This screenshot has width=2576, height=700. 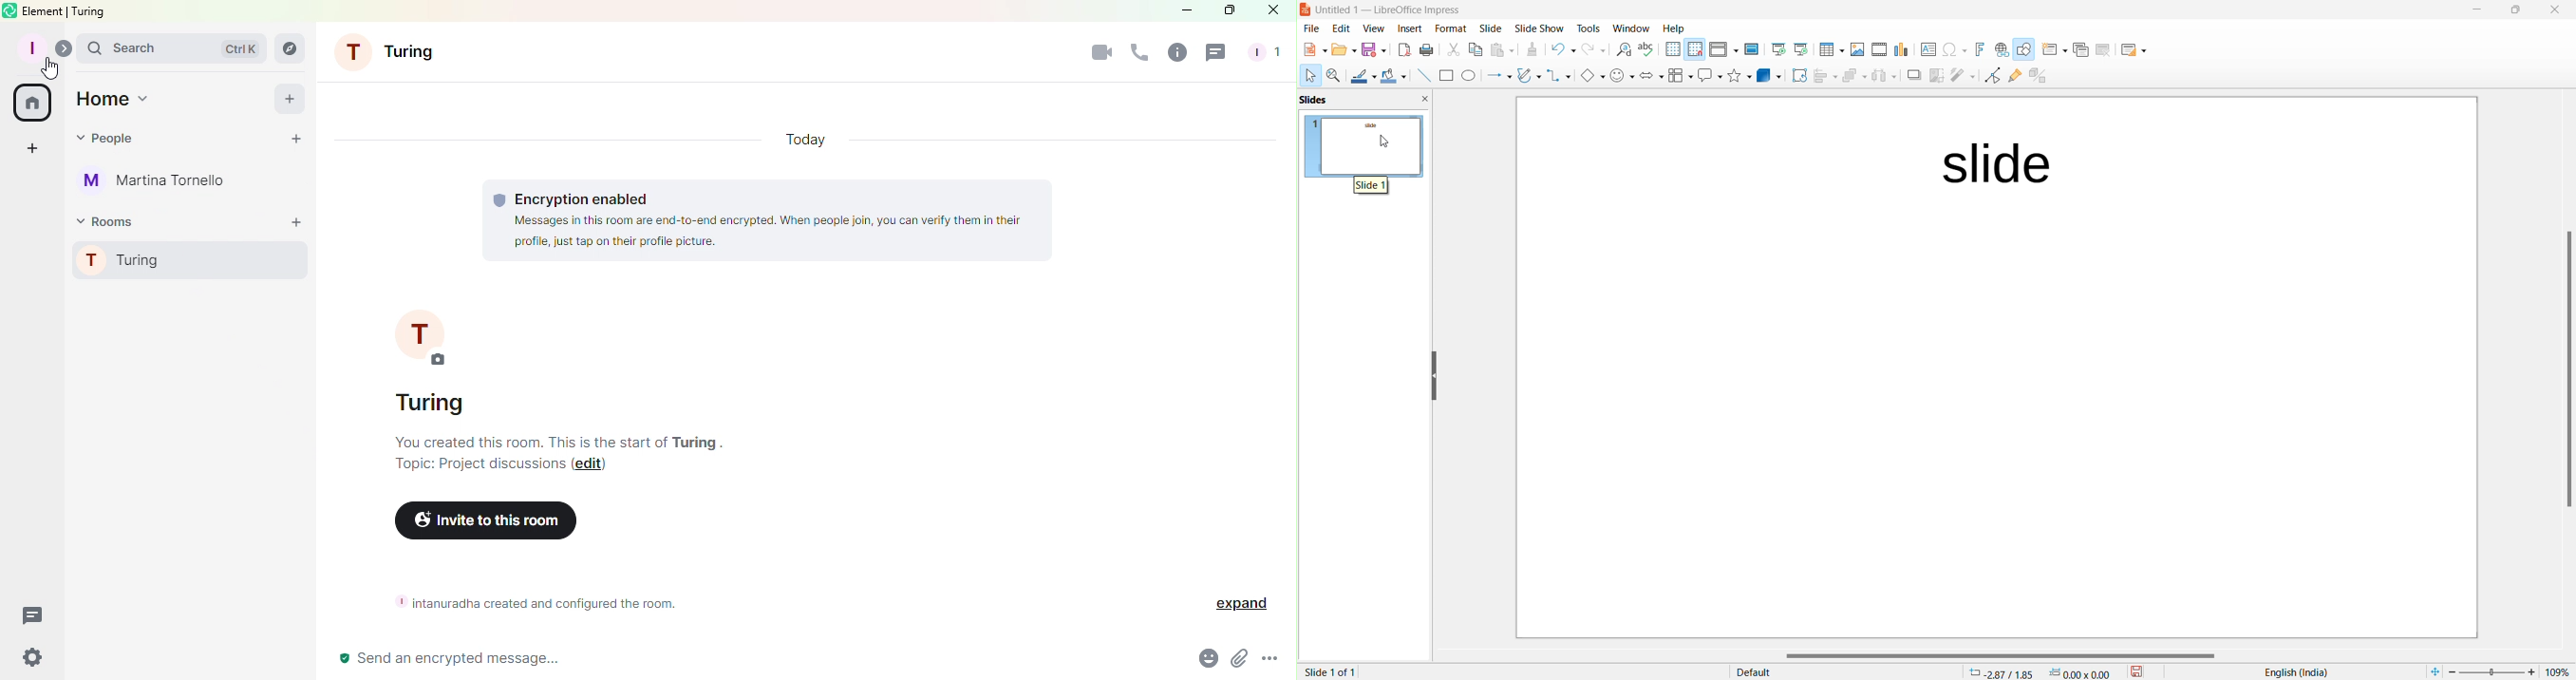 What do you see at coordinates (746, 657) in the screenshot?
I see `Write message` at bounding box center [746, 657].